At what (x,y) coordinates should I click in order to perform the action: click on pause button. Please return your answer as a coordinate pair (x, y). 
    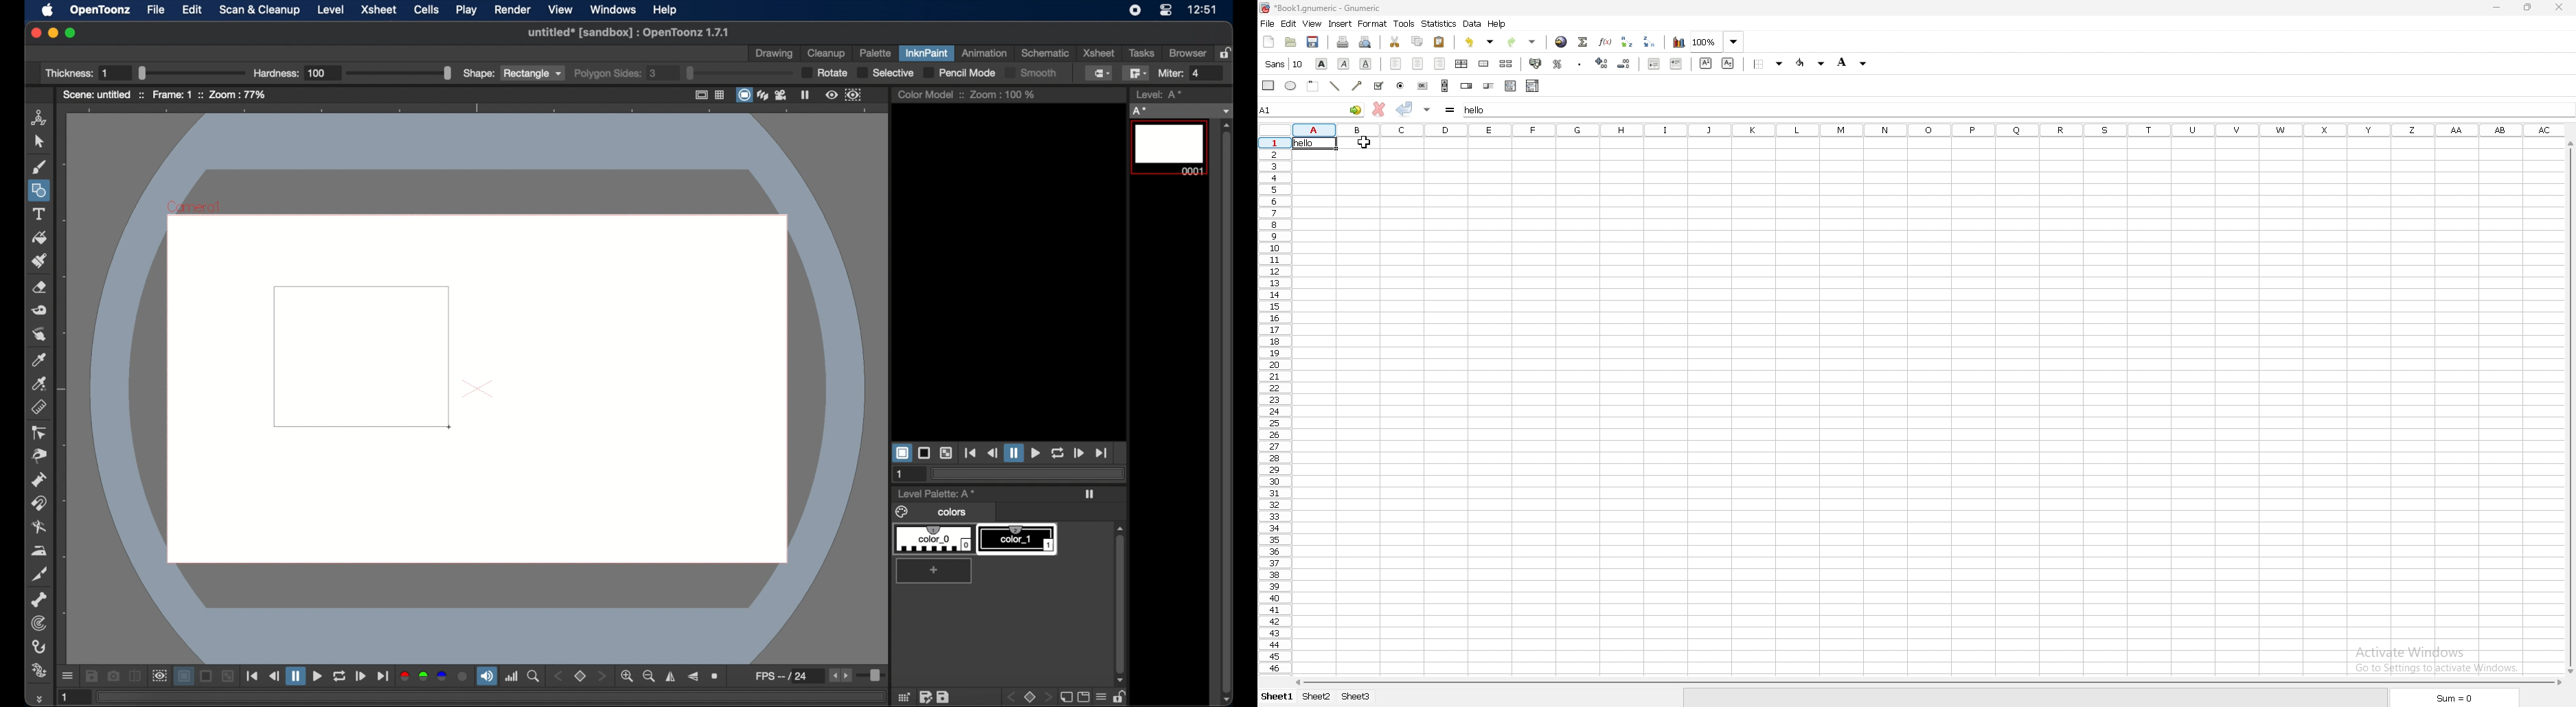
    Looking at the image, I should click on (295, 676).